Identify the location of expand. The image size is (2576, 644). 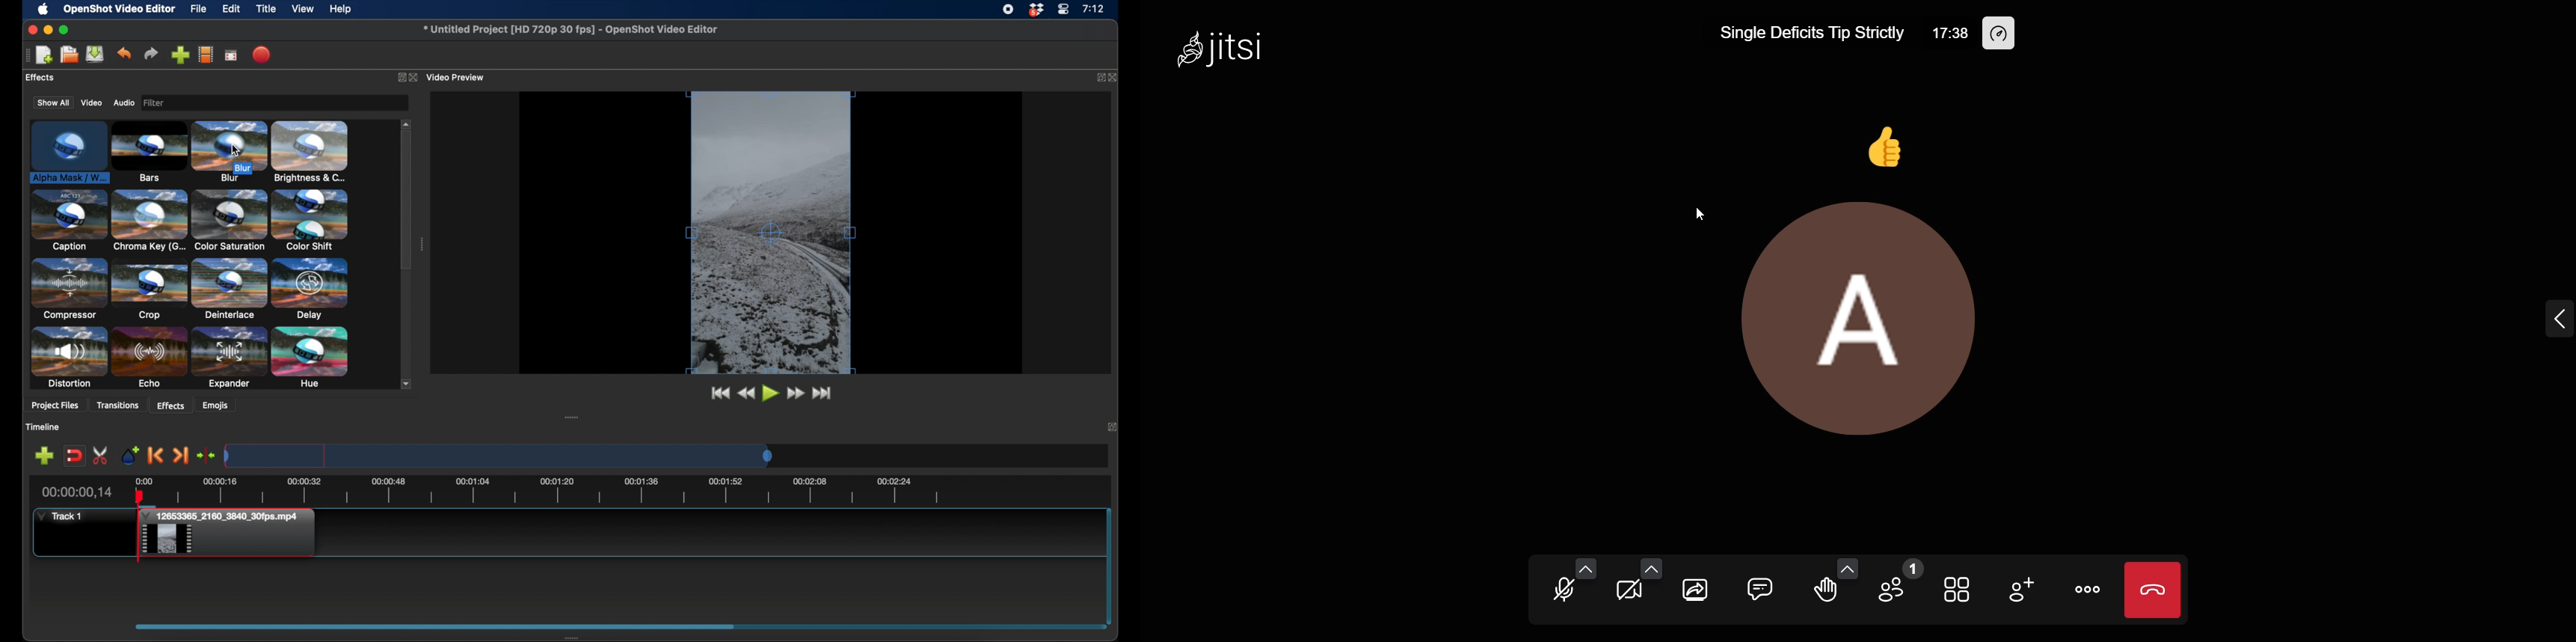
(2543, 323).